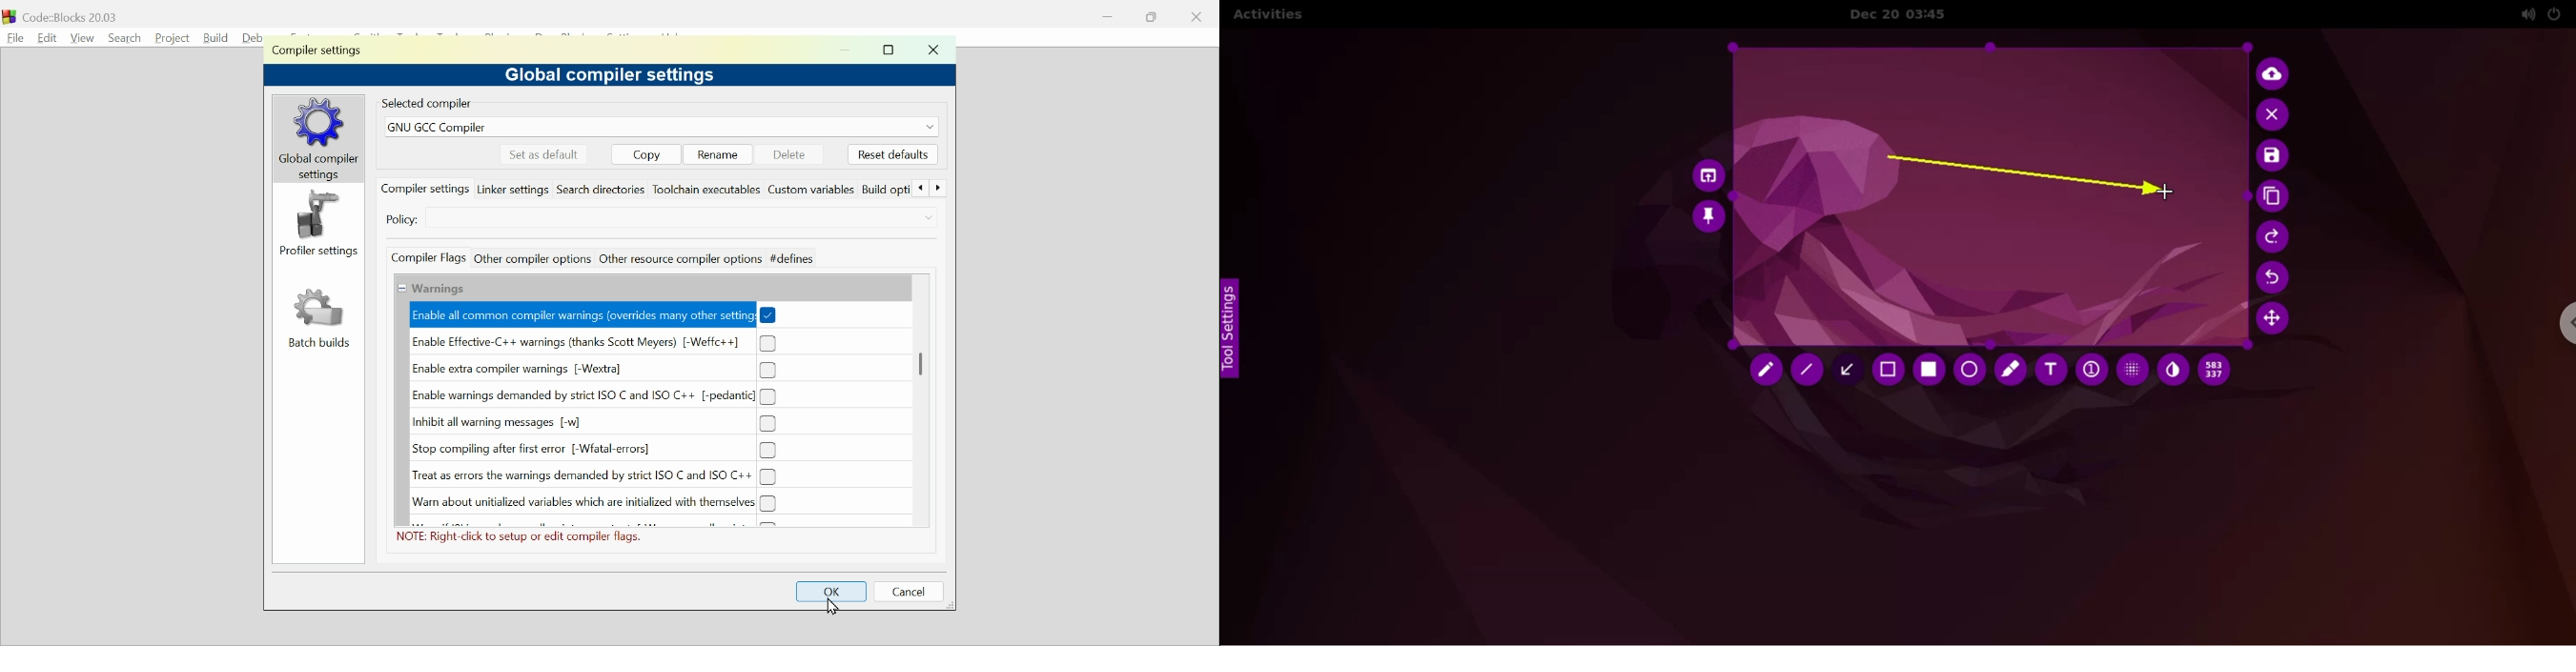 This screenshot has height=672, width=2576. What do you see at coordinates (717, 153) in the screenshot?
I see `Rename` at bounding box center [717, 153].